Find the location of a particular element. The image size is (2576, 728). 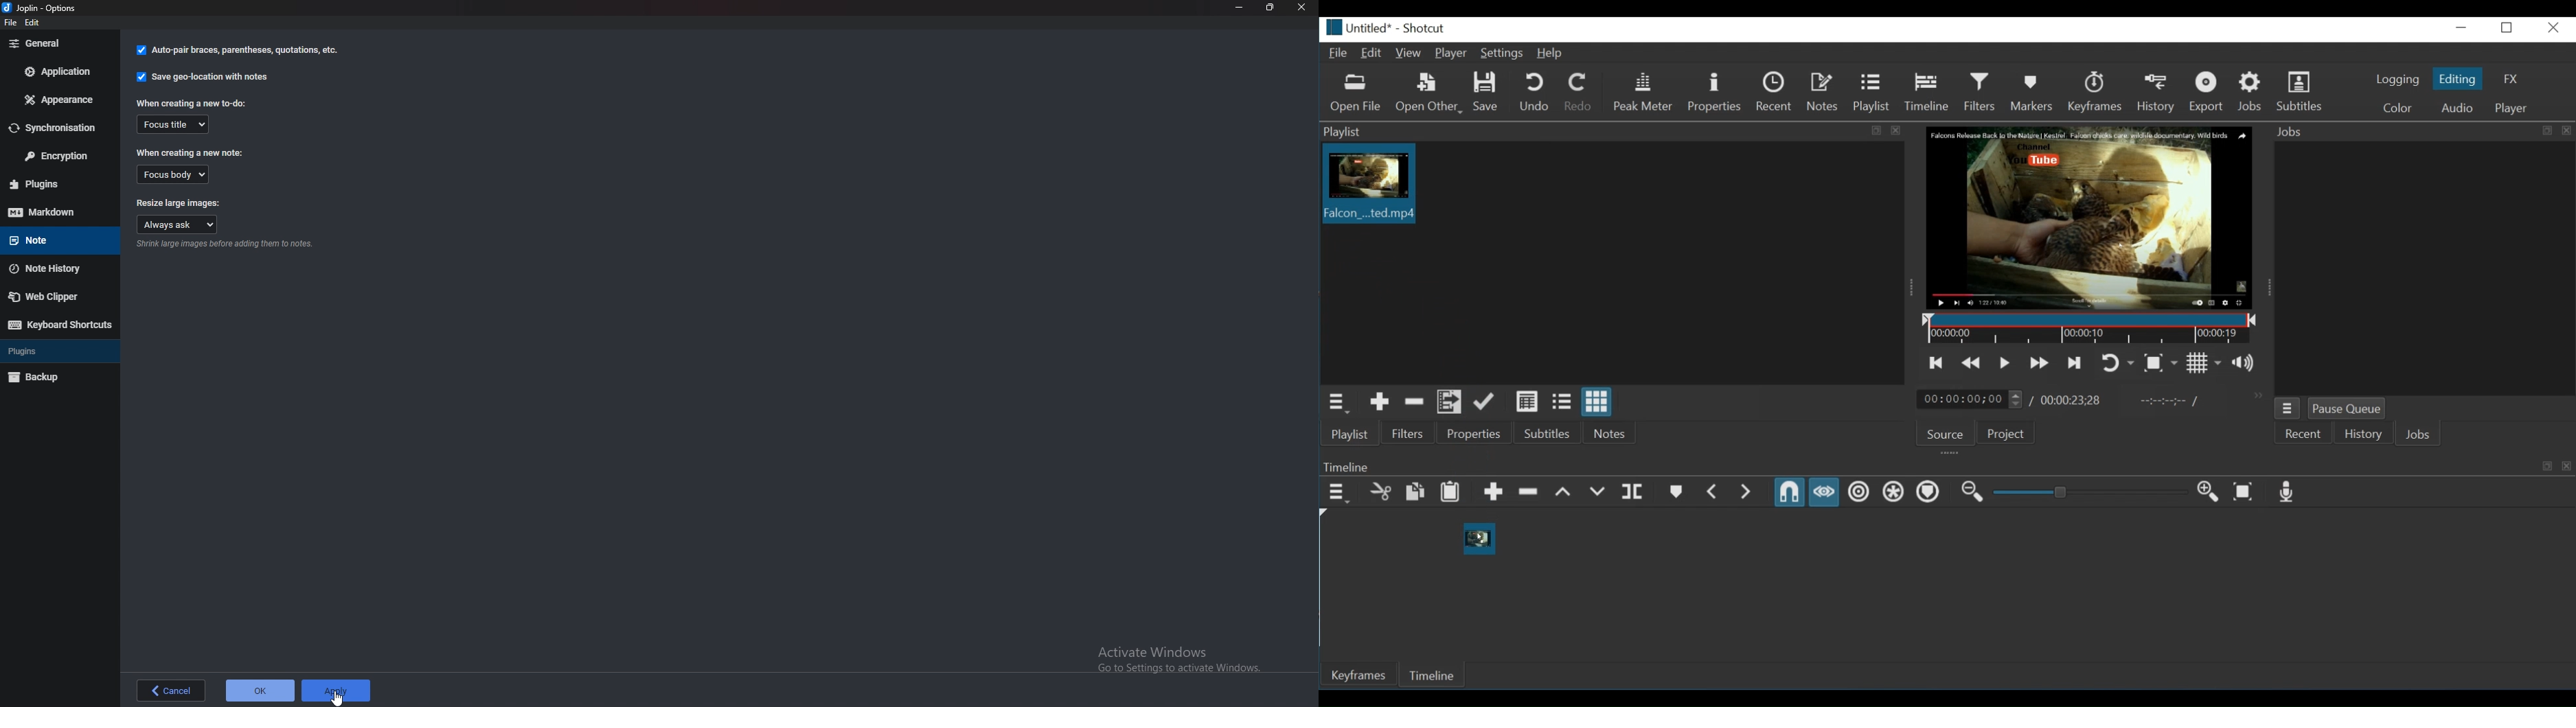

options is located at coordinates (43, 9).